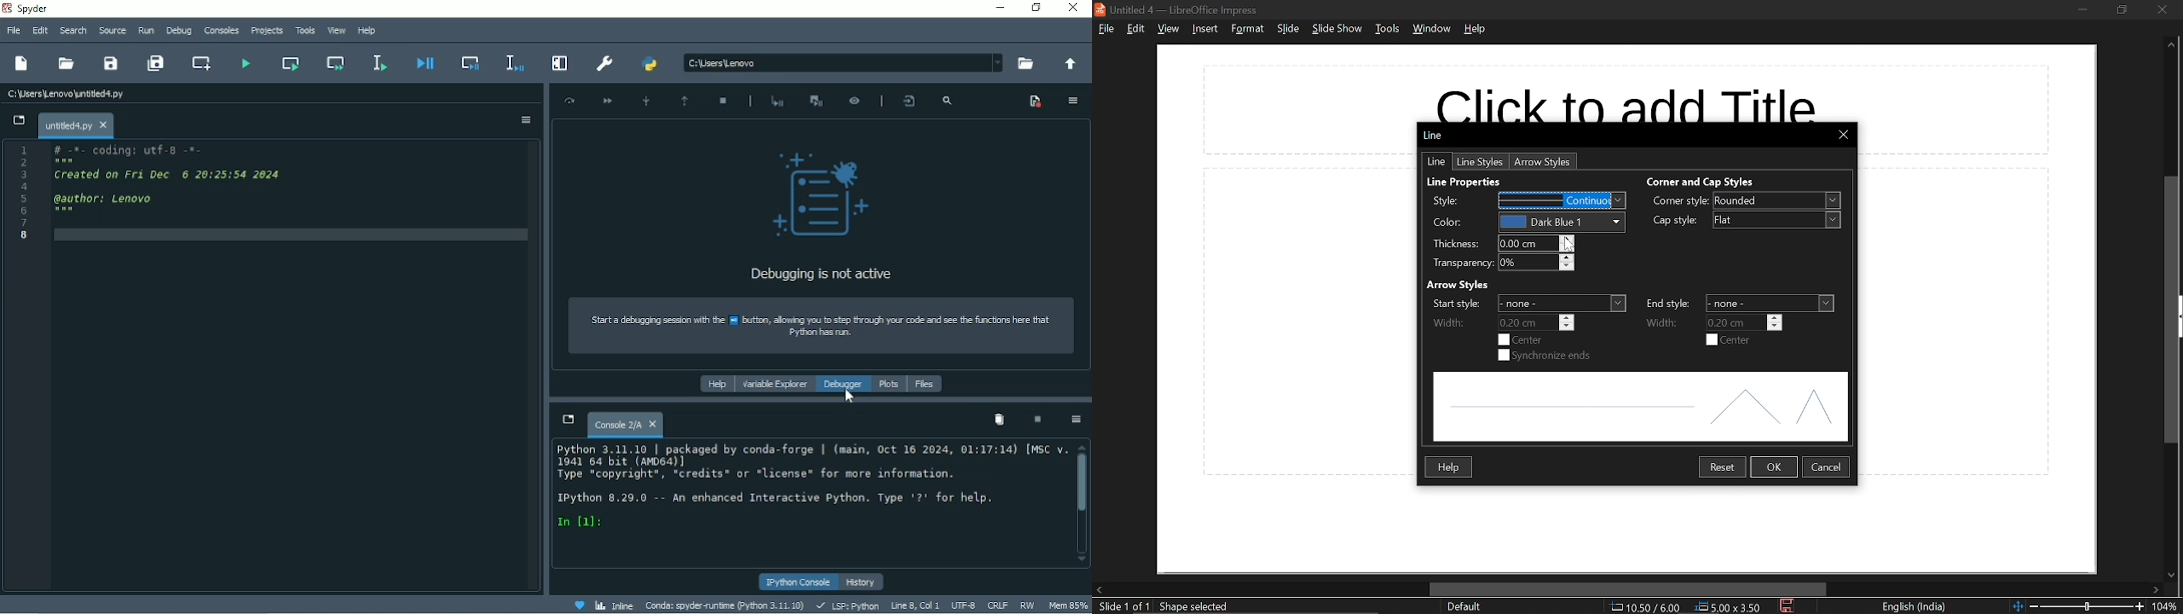 This screenshot has height=616, width=2184. I want to click on file, so click(1107, 30).